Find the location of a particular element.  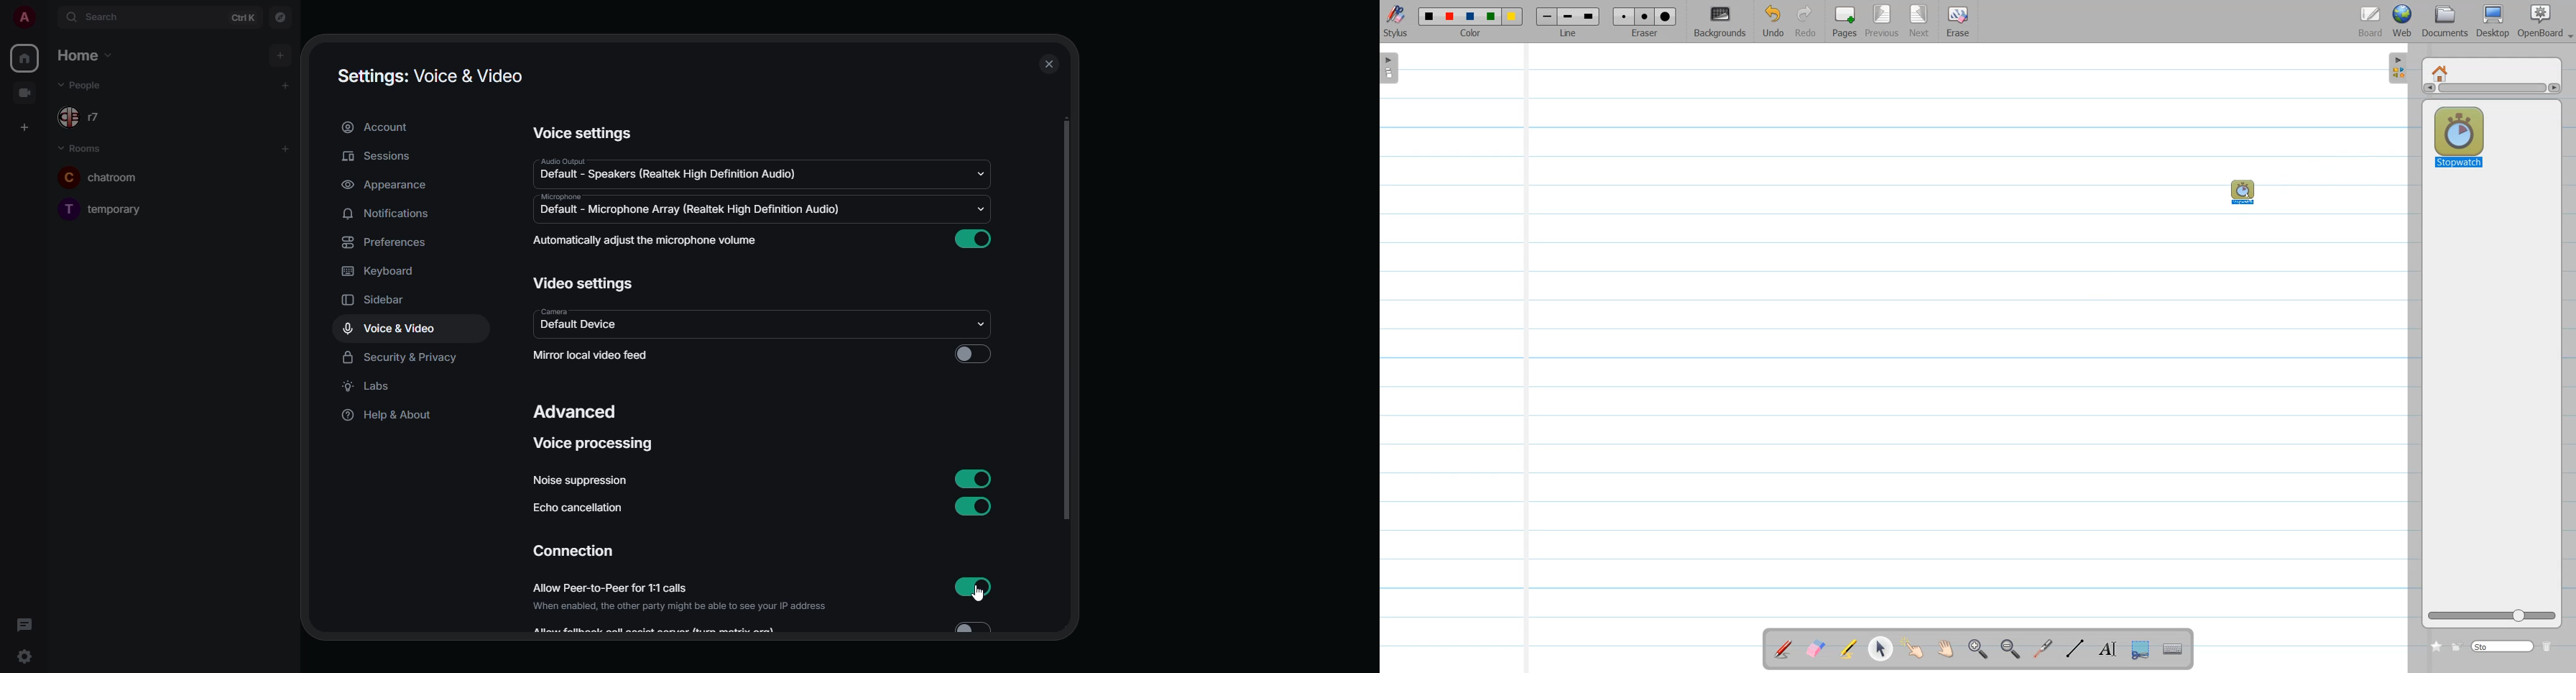

enabled is located at coordinates (972, 477).